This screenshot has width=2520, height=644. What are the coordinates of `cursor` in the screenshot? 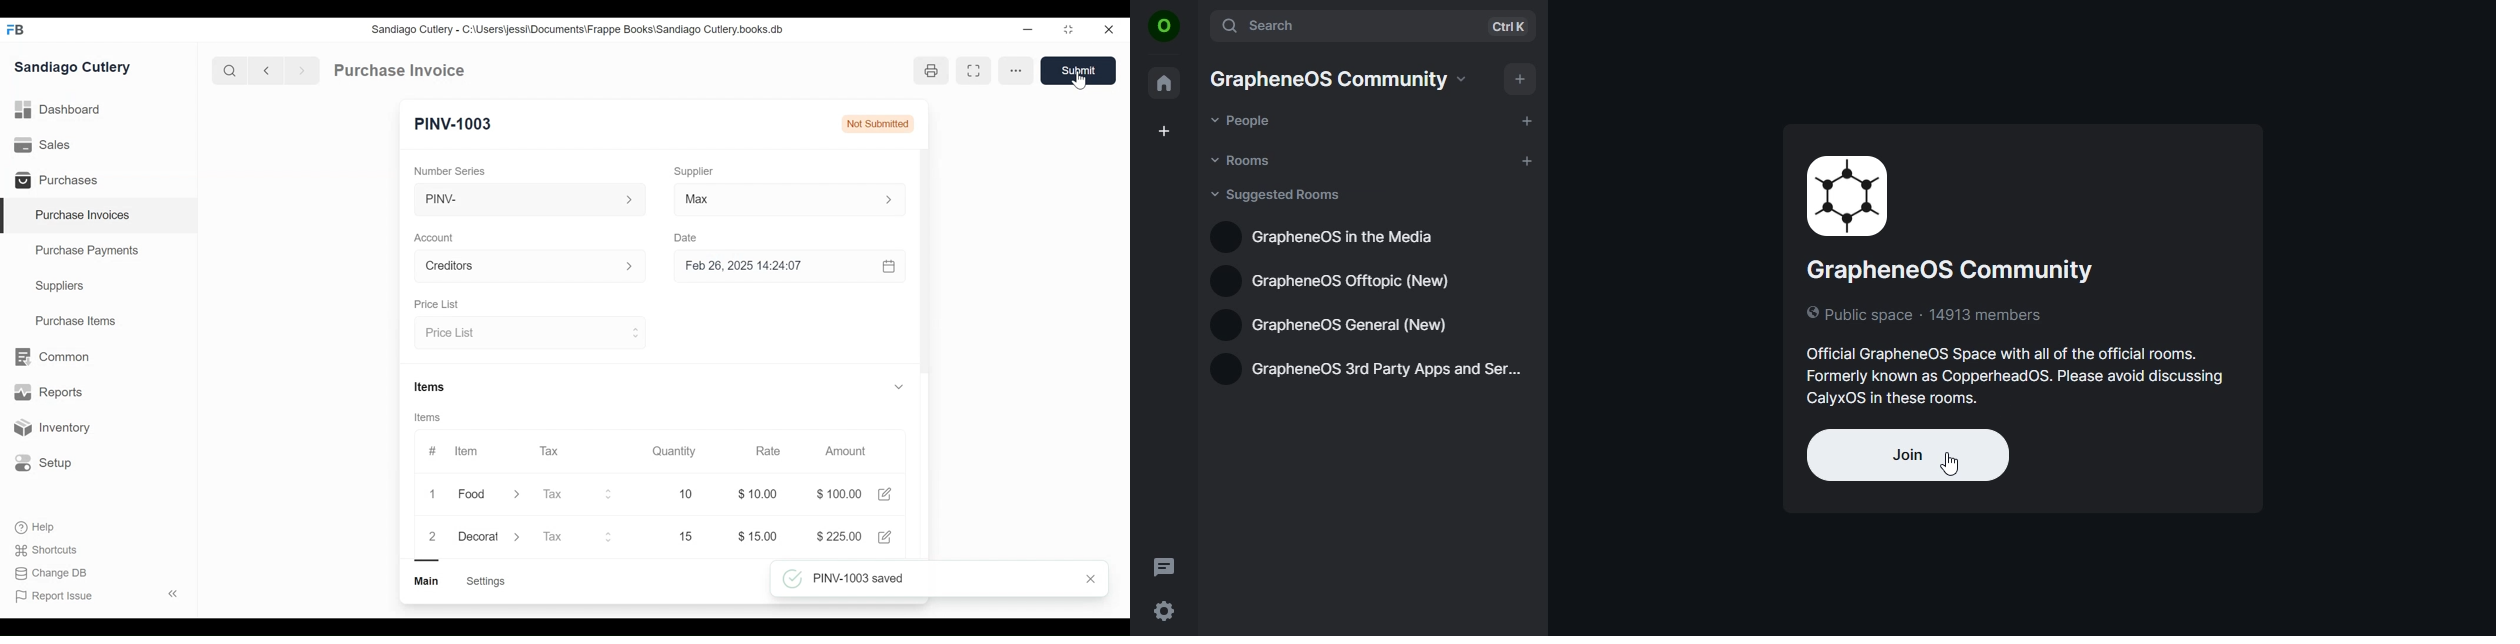 It's located at (1959, 462).